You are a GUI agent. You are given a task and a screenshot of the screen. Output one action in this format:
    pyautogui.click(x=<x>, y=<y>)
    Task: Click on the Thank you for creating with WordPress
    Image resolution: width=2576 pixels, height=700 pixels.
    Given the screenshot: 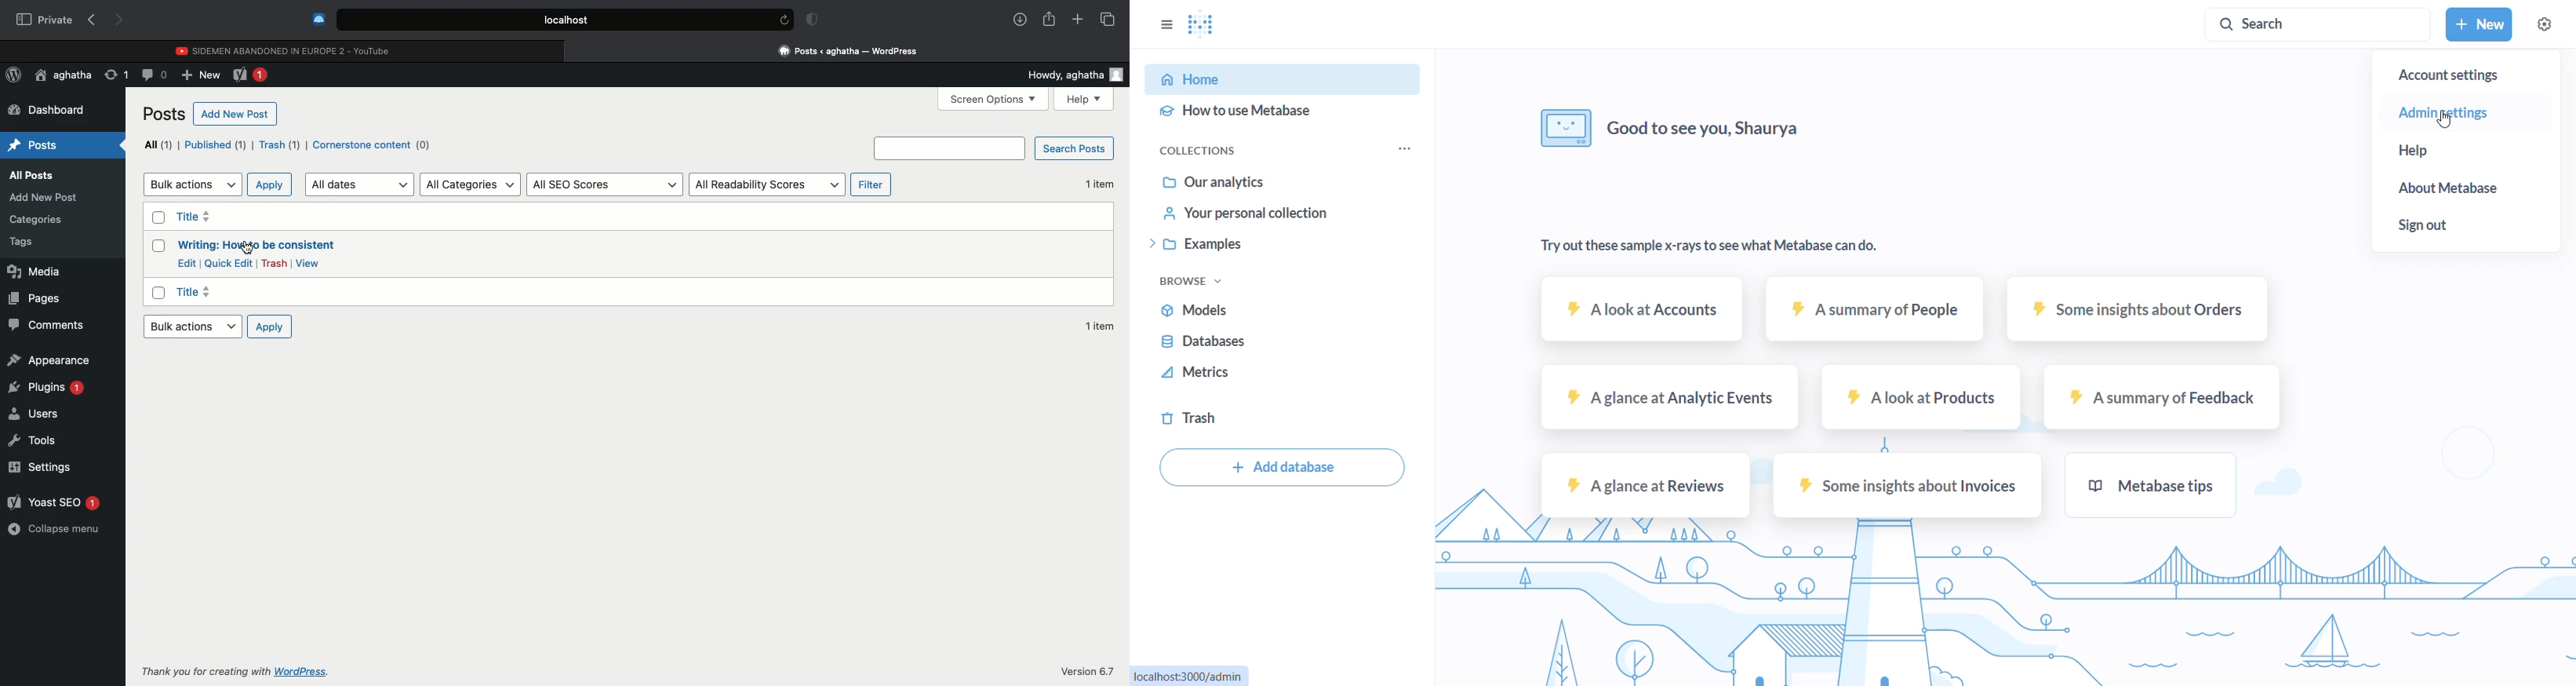 What is the action you would take?
    pyautogui.click(x=235, y=671)
    